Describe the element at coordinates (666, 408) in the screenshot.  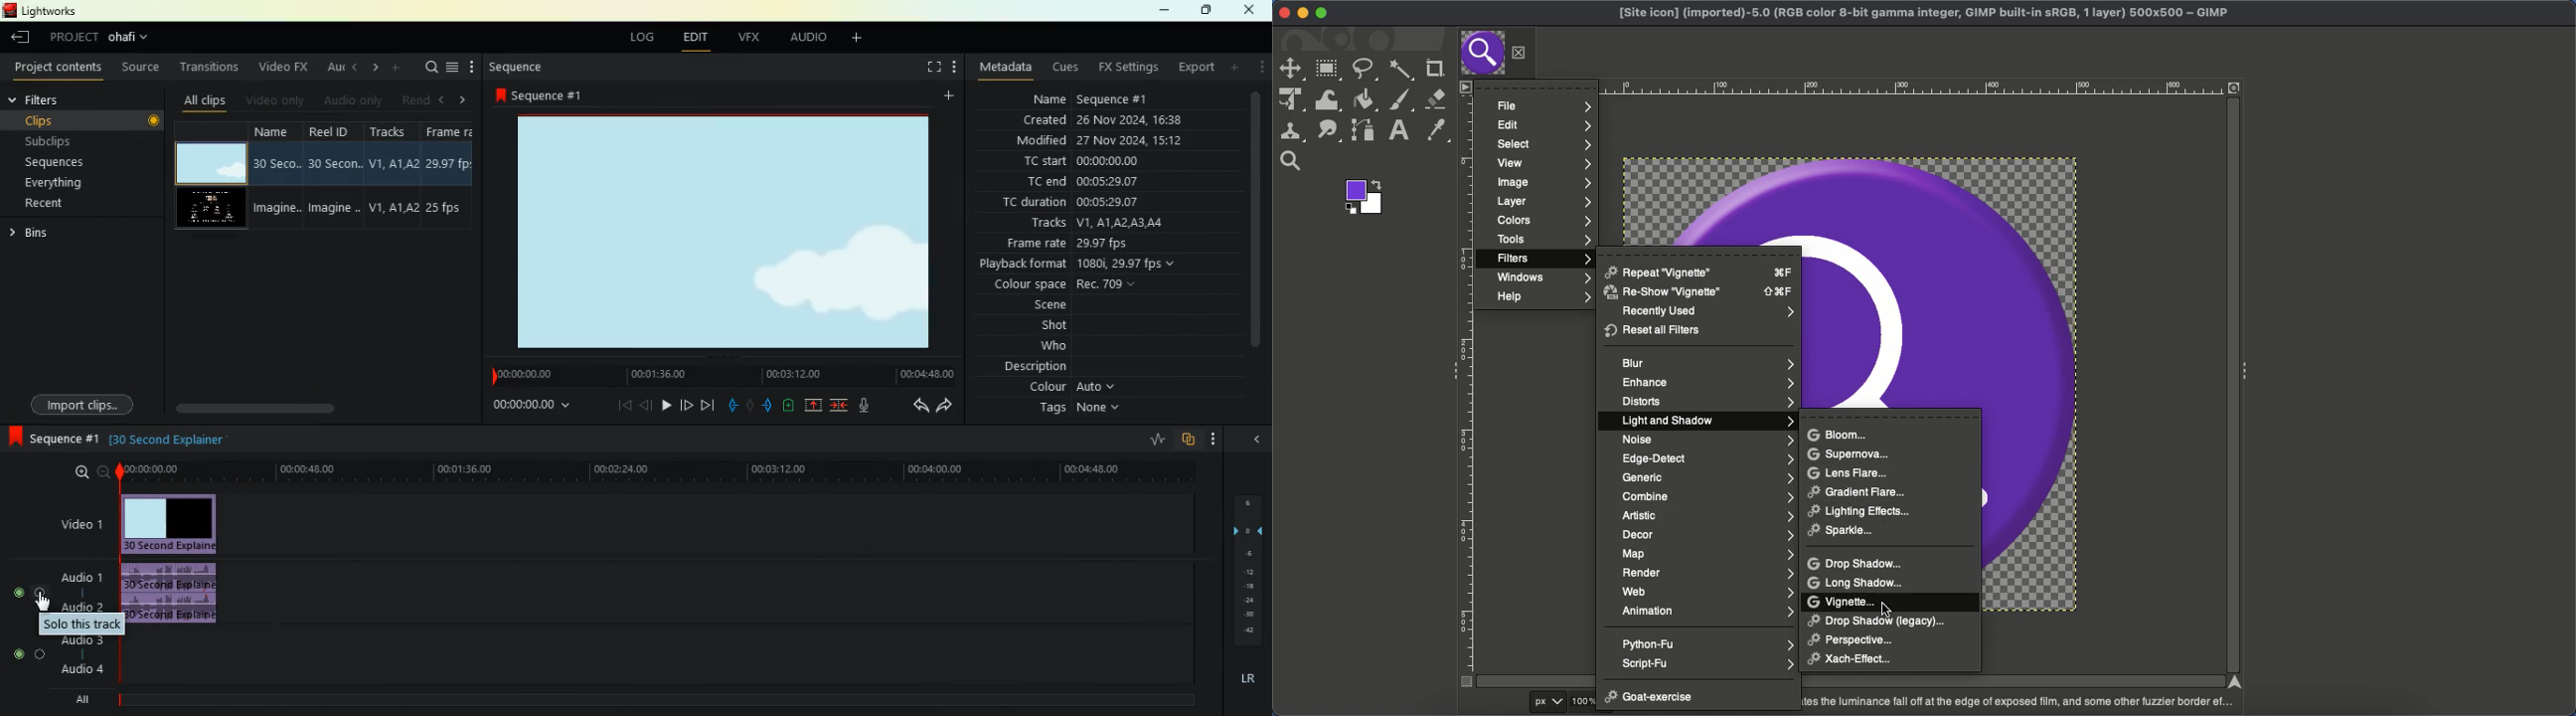
I see `play` at that location.